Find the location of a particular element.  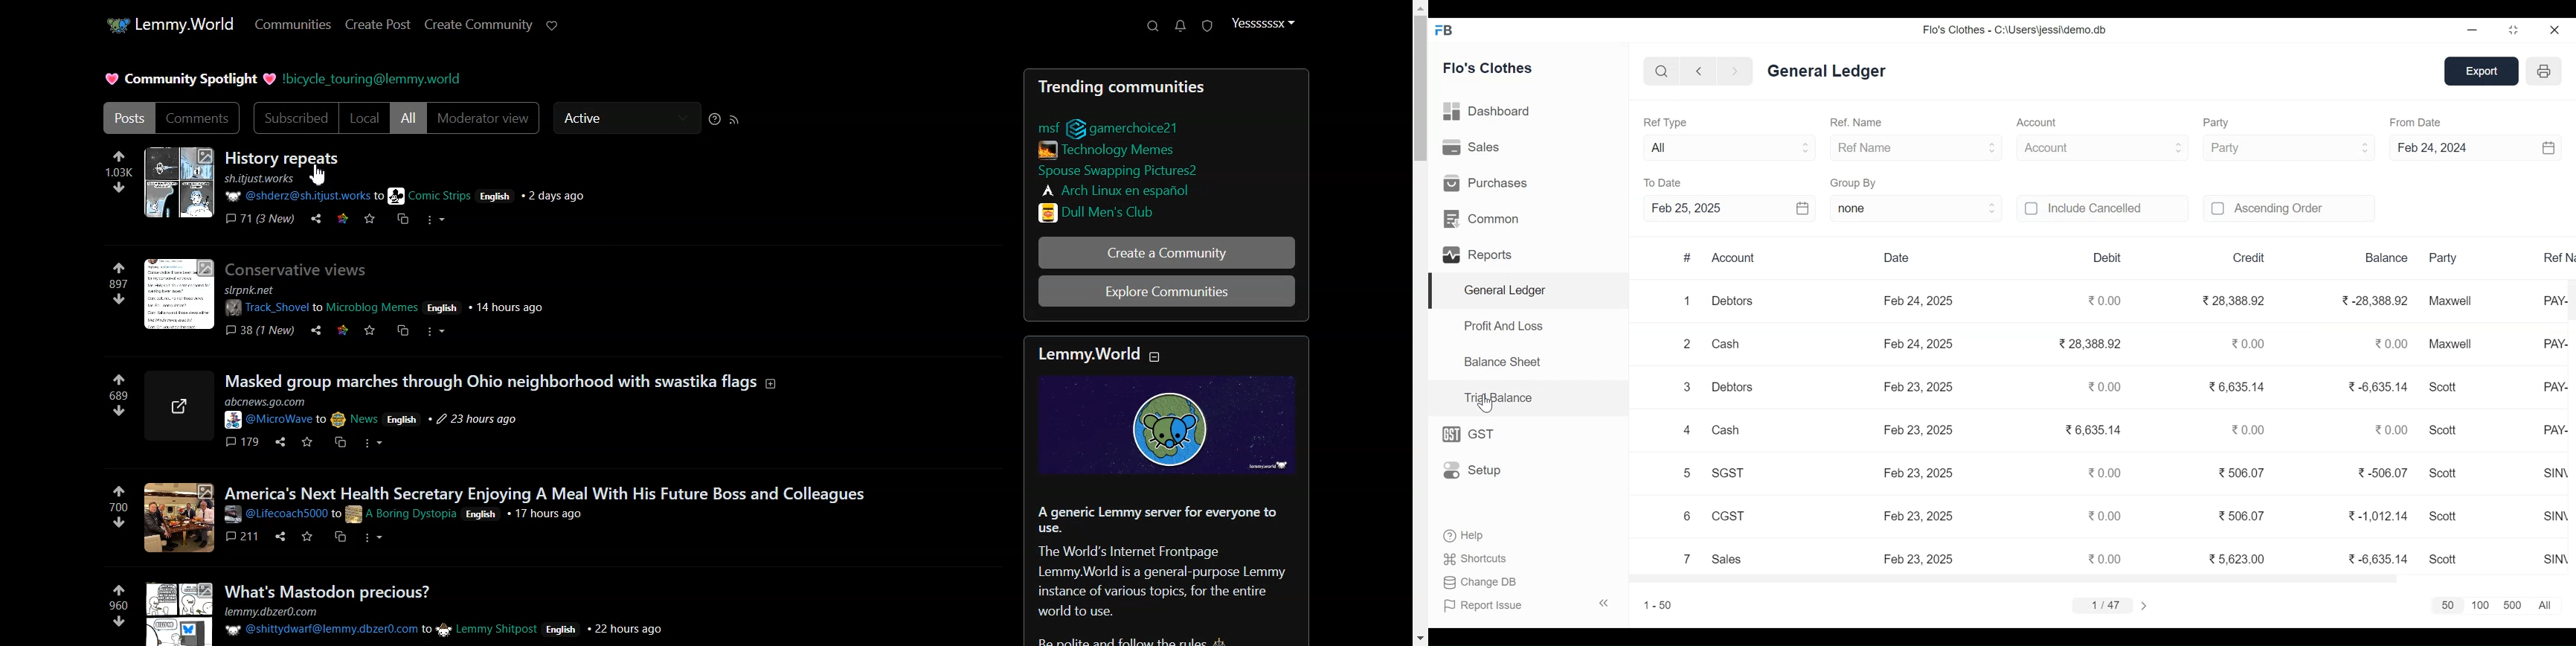

Credit is located at coordinates (2248, 258).